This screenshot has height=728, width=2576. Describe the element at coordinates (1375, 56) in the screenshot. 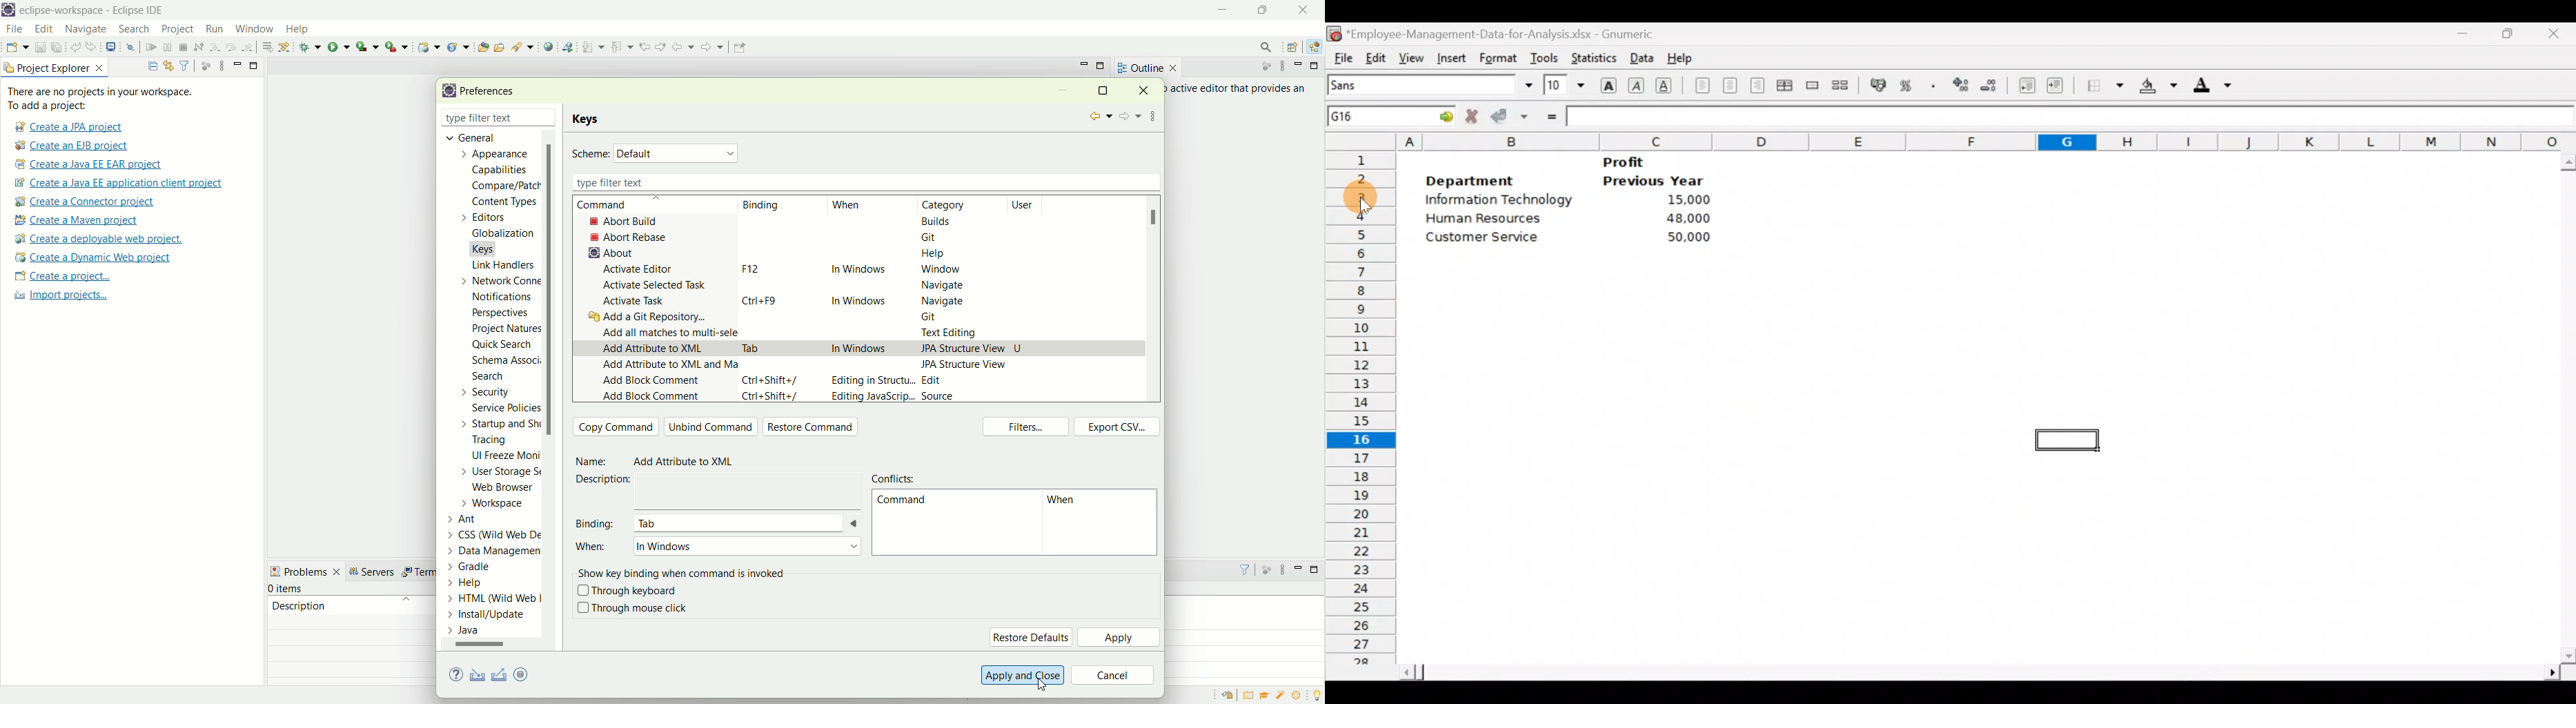

I see `Edit` at that location.